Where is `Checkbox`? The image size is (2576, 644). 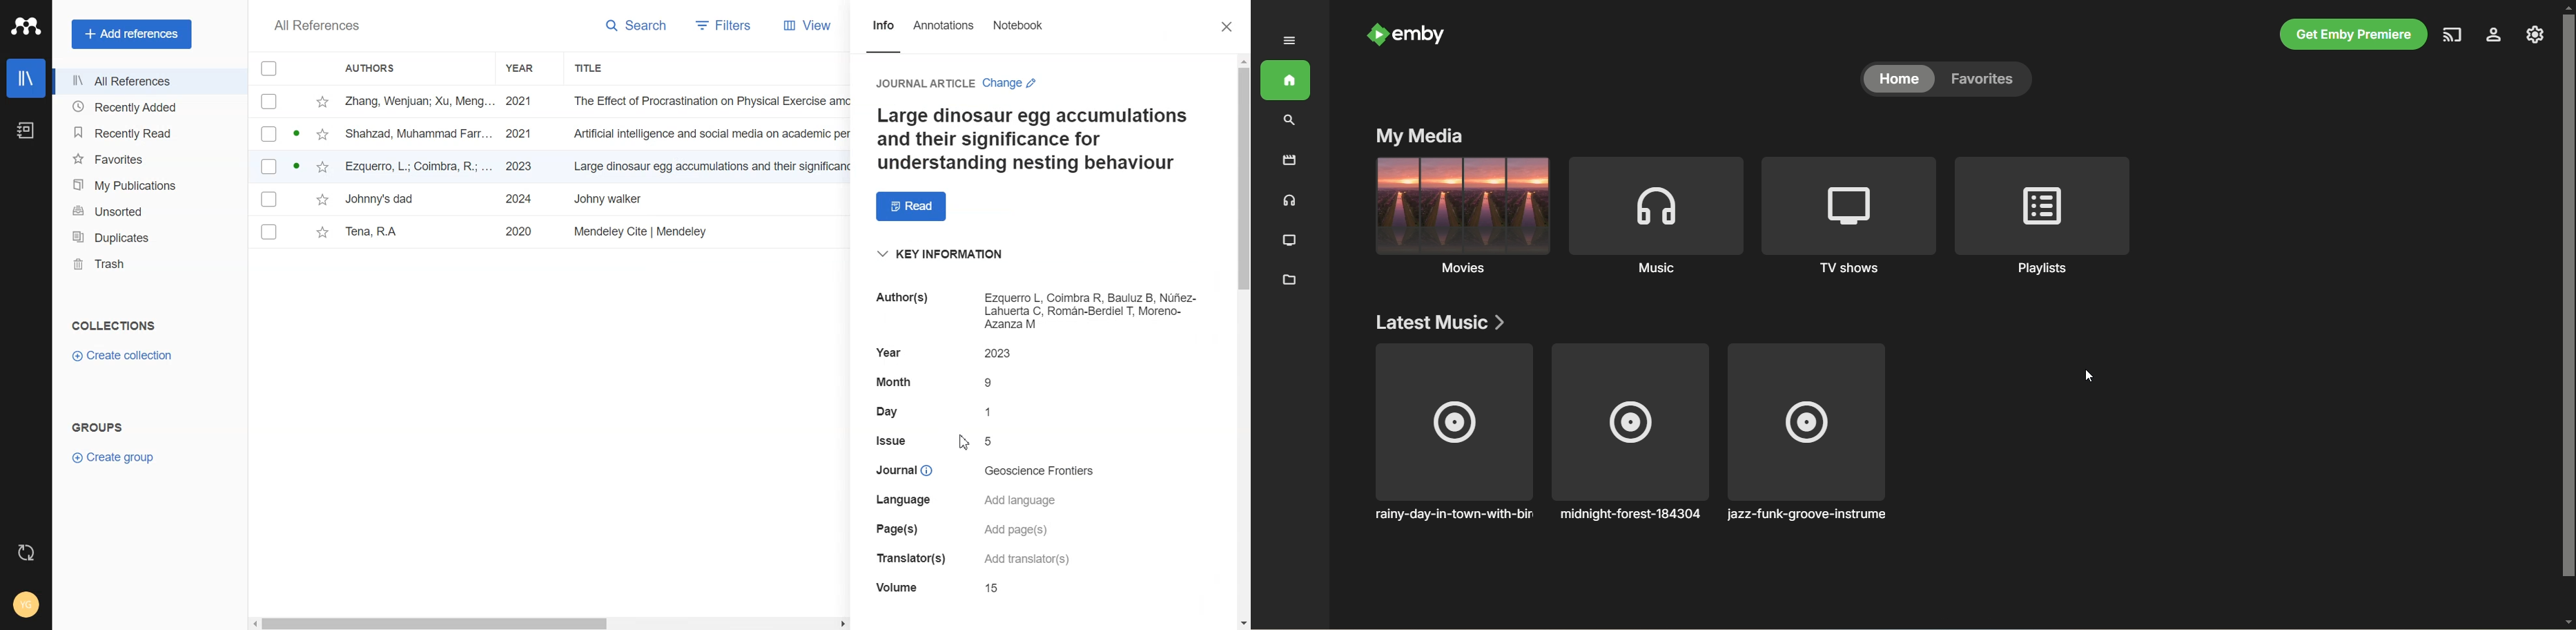 Checkbox is located at coordinates (269, 199).